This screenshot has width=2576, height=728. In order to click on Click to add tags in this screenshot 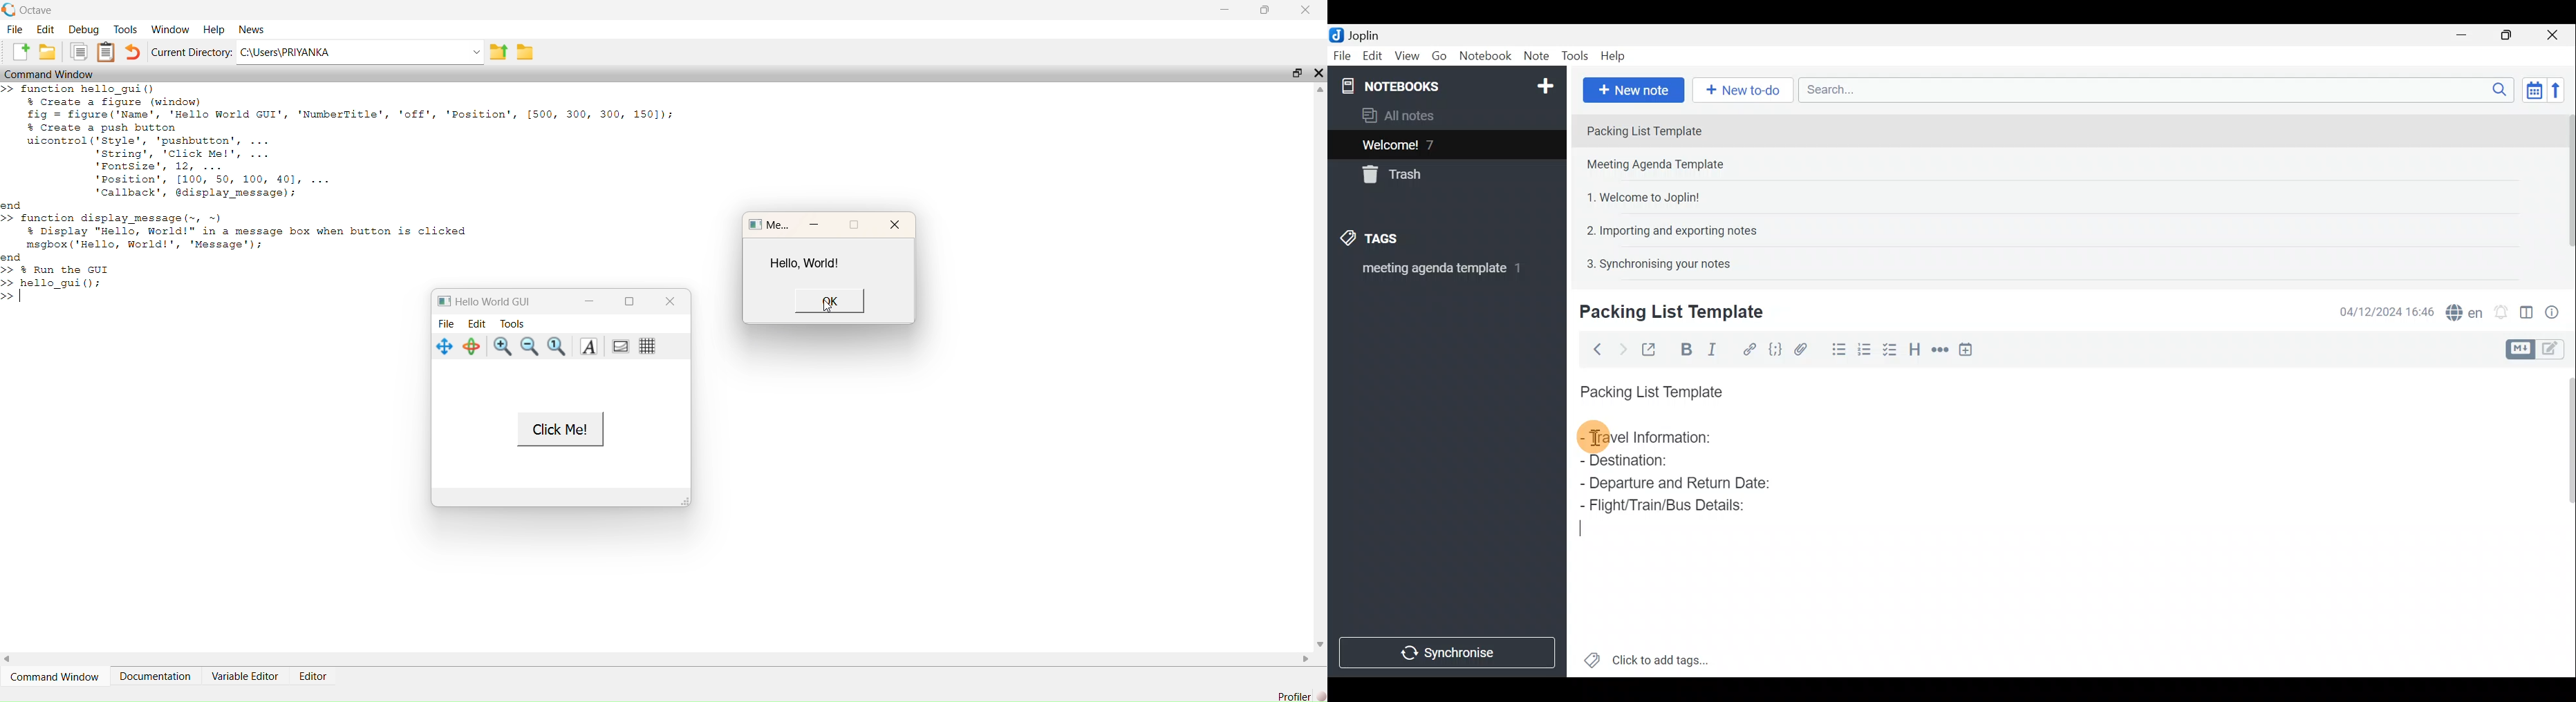, I will do `click(1647, 656)`.